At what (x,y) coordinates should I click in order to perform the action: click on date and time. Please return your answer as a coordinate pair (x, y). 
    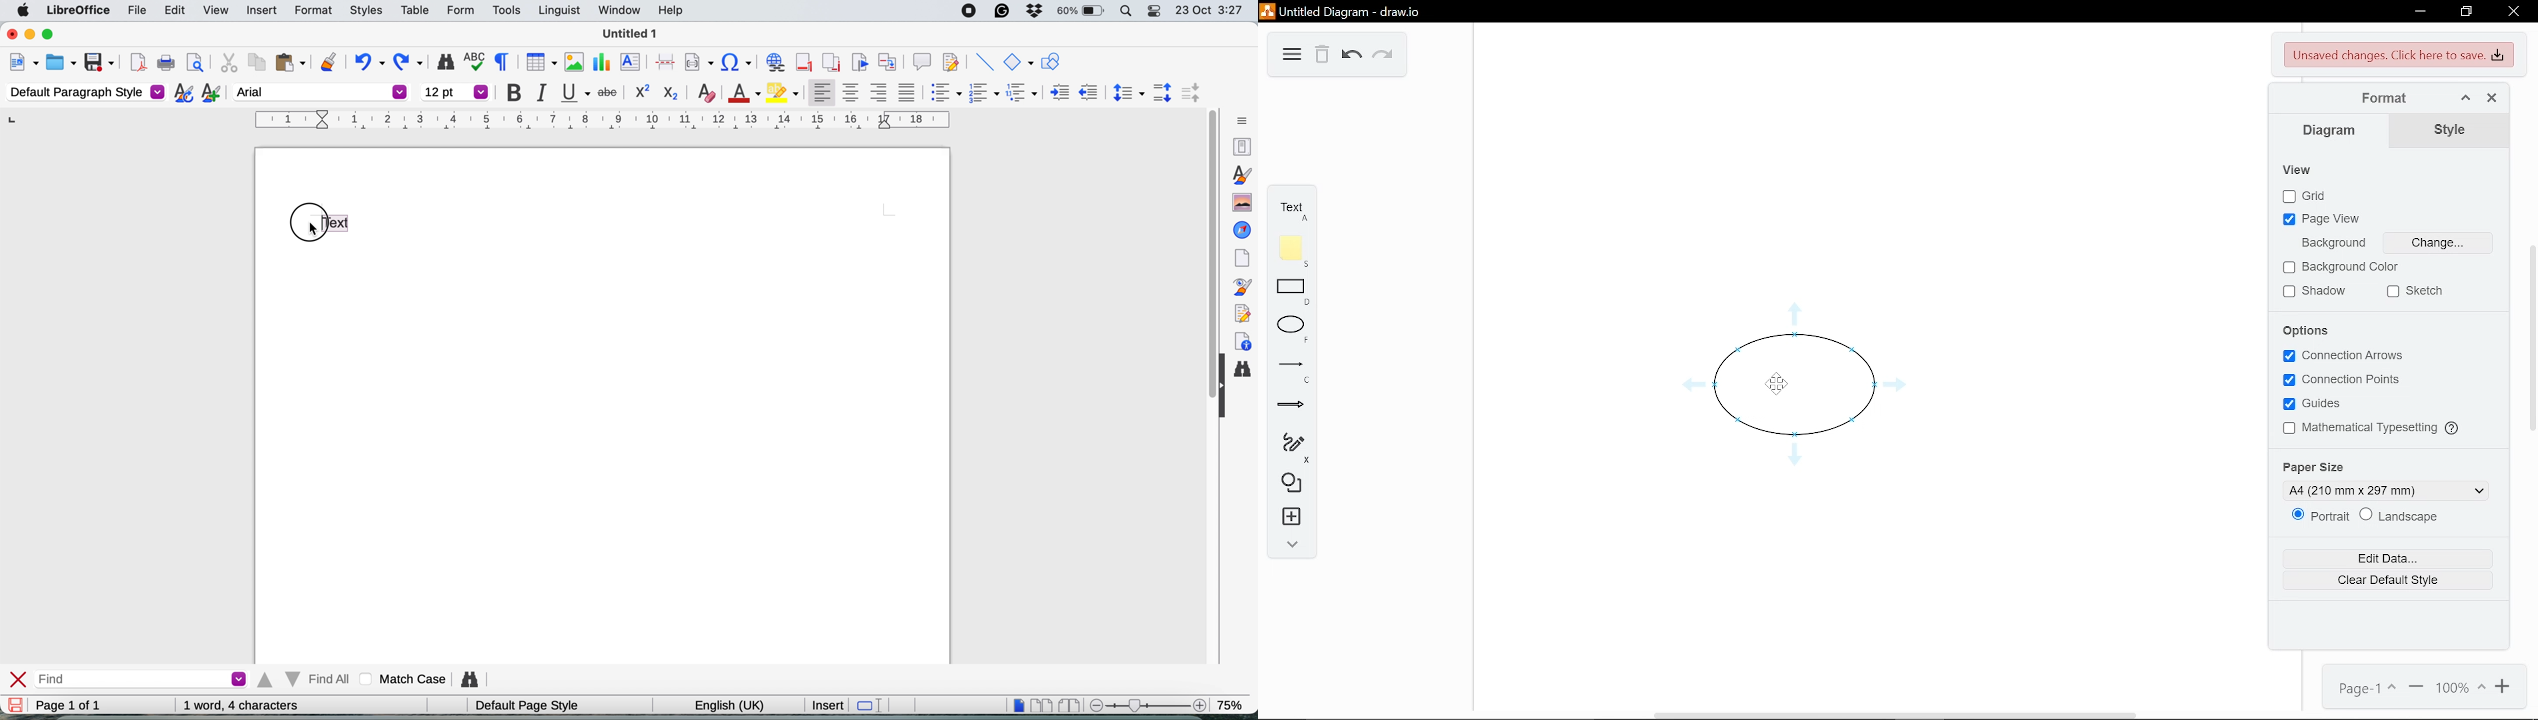
    Looking at the image, I should click on (1211, 11).